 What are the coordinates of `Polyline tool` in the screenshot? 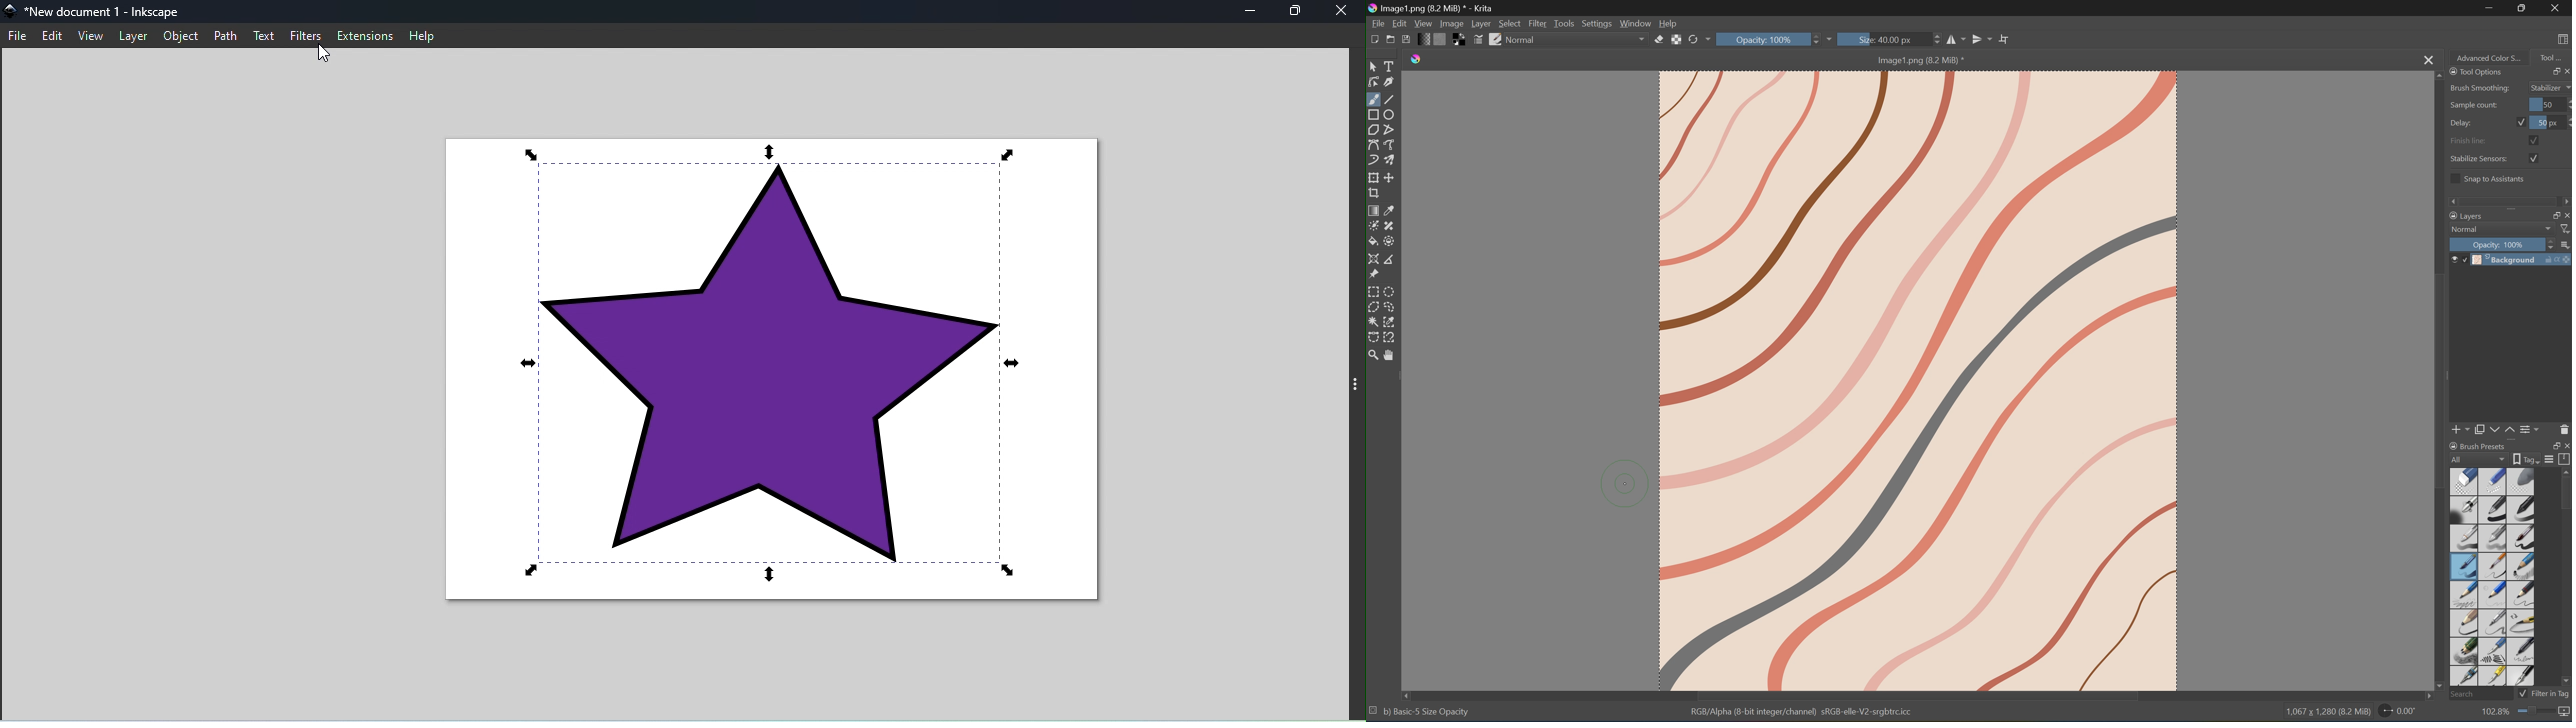 It's located at (1390, 130).